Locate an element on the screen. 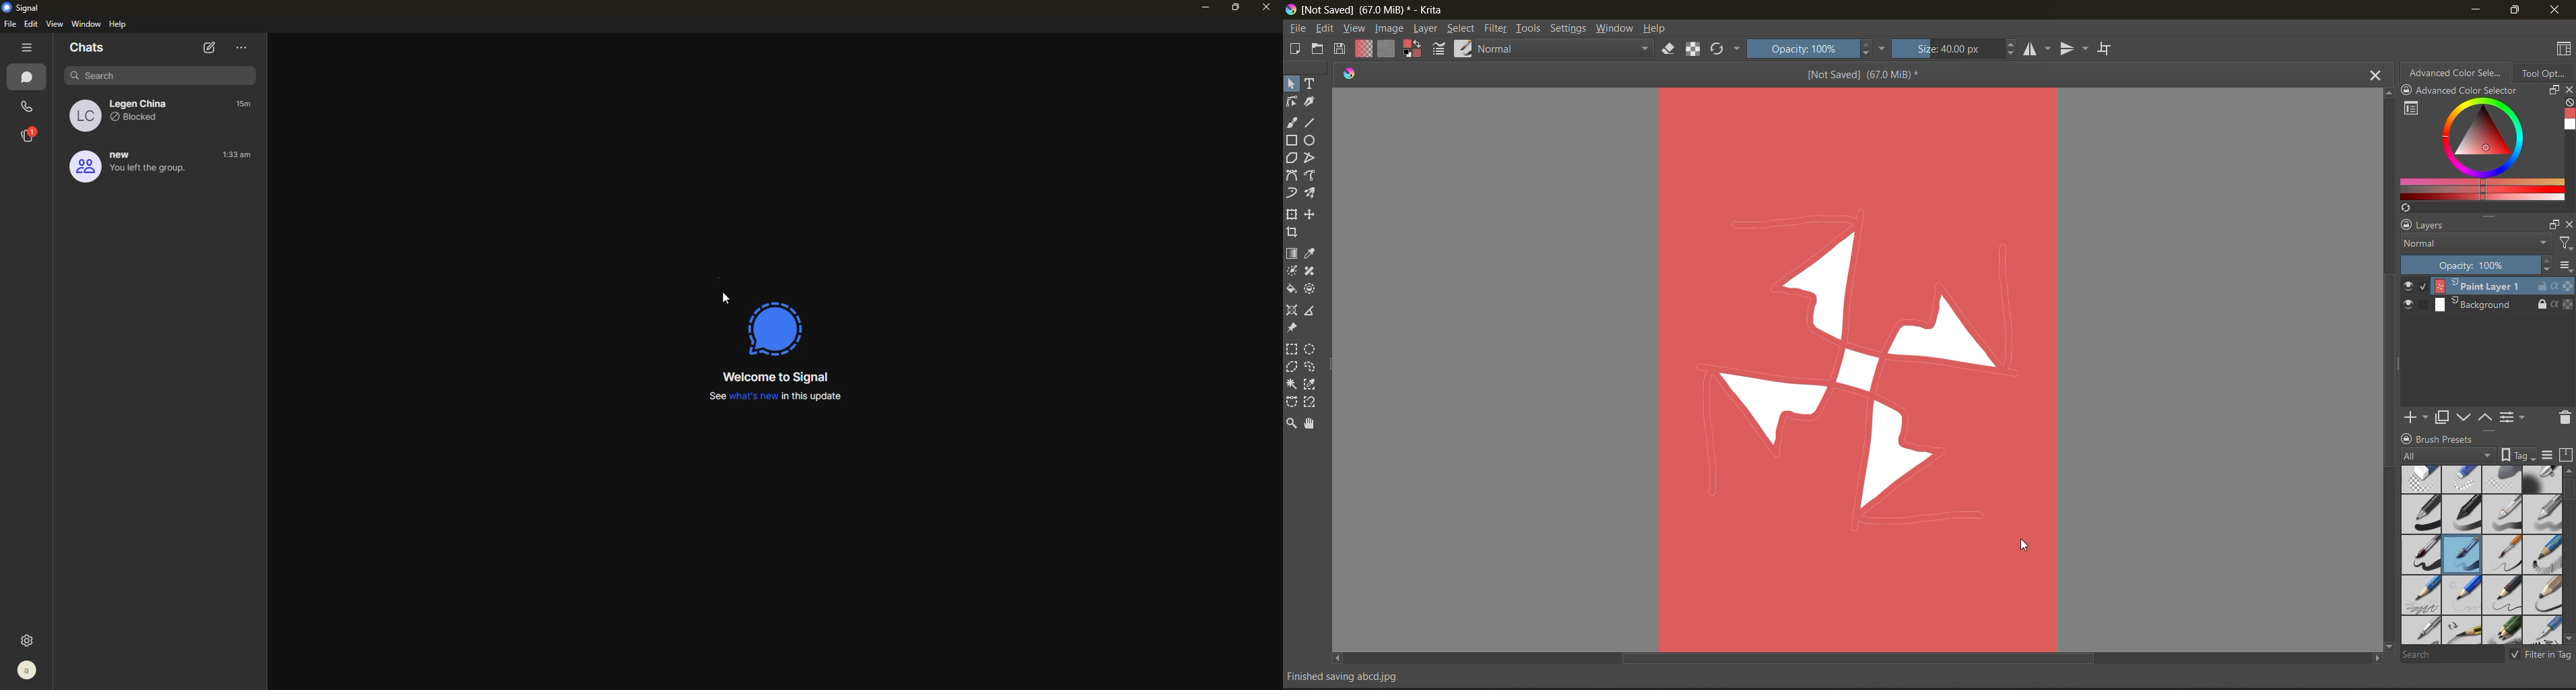 The image size is (2576, 700). close is located at coordinates (1262, 7).